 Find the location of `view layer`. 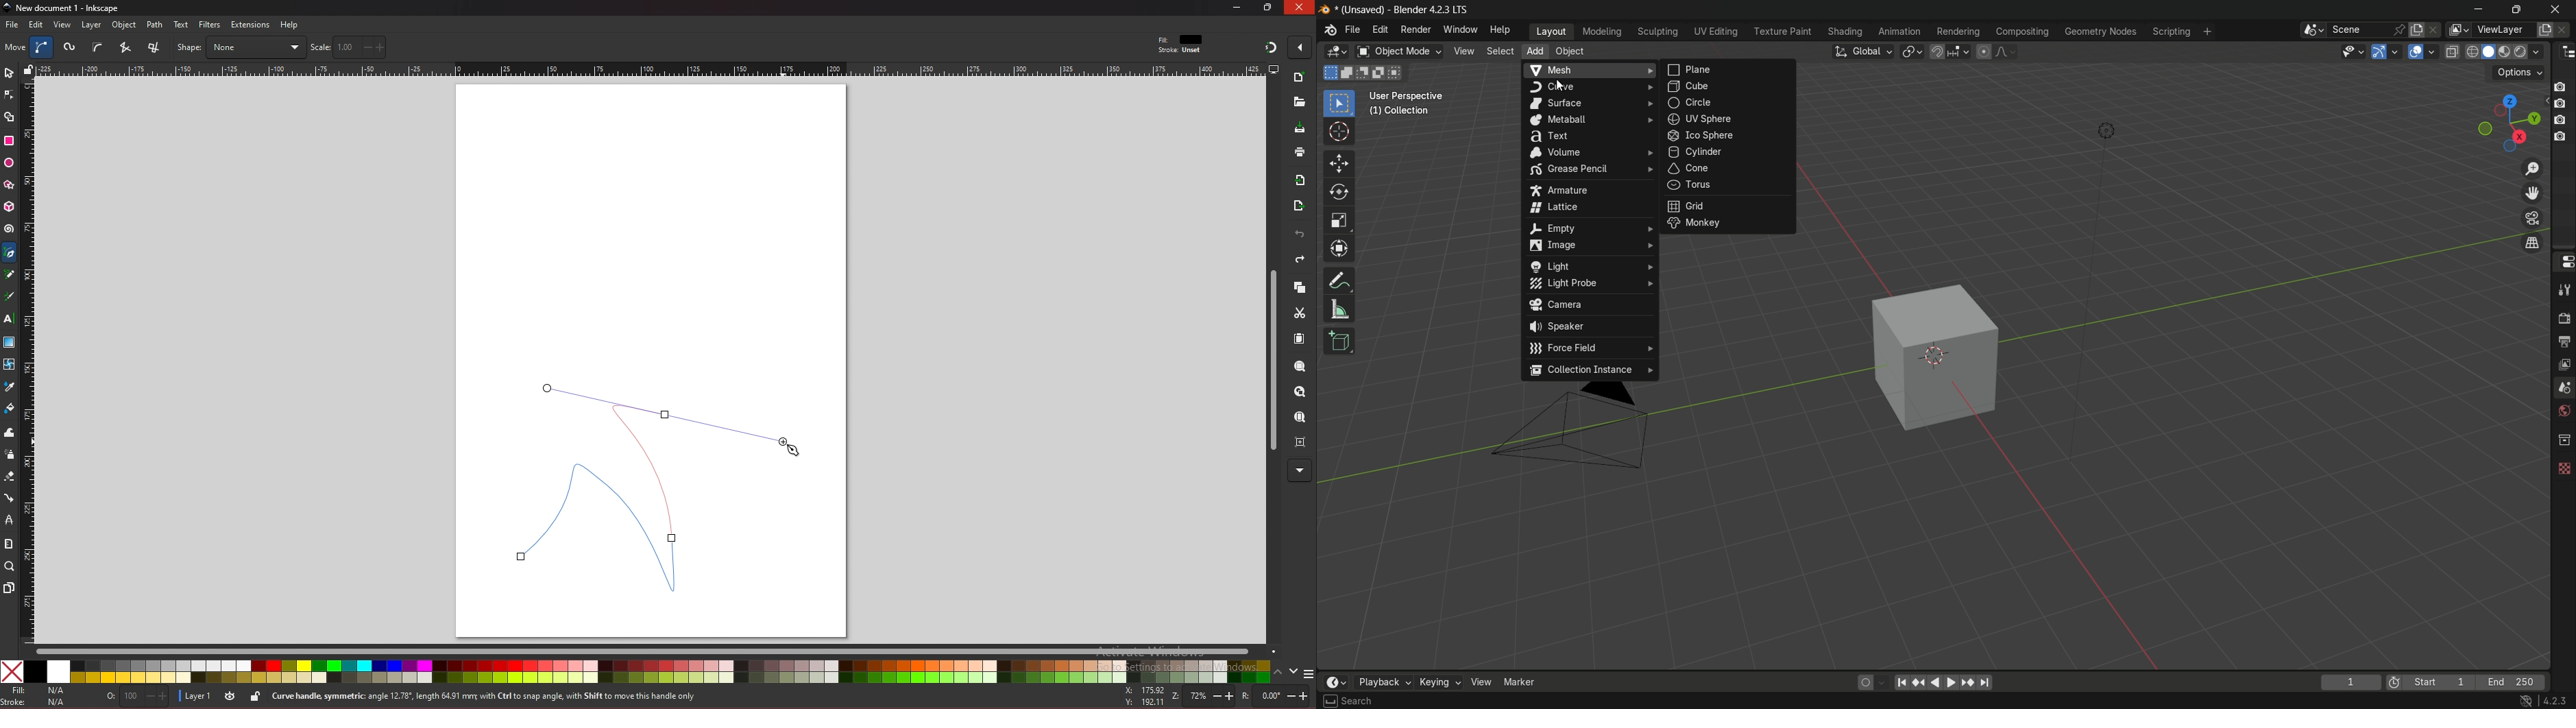

view layer is located at coordinates (2457, 30).